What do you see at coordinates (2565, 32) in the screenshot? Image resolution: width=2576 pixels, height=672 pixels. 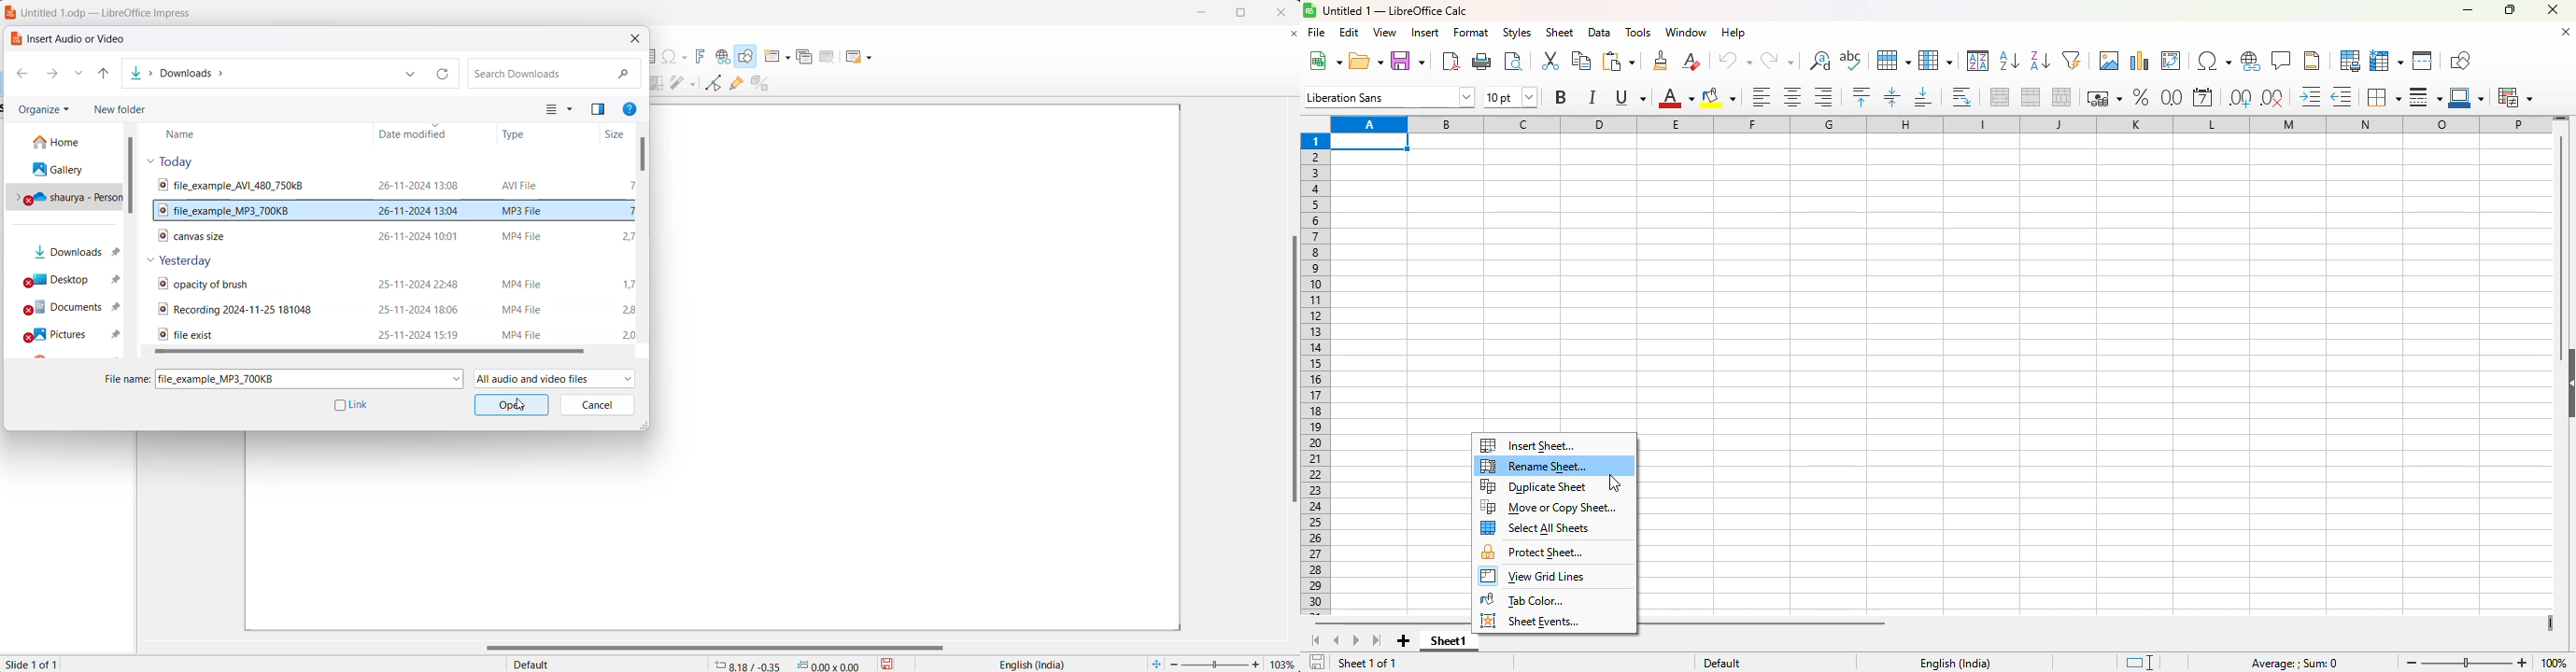 I see `close document` at bounding box center [2565, 32].